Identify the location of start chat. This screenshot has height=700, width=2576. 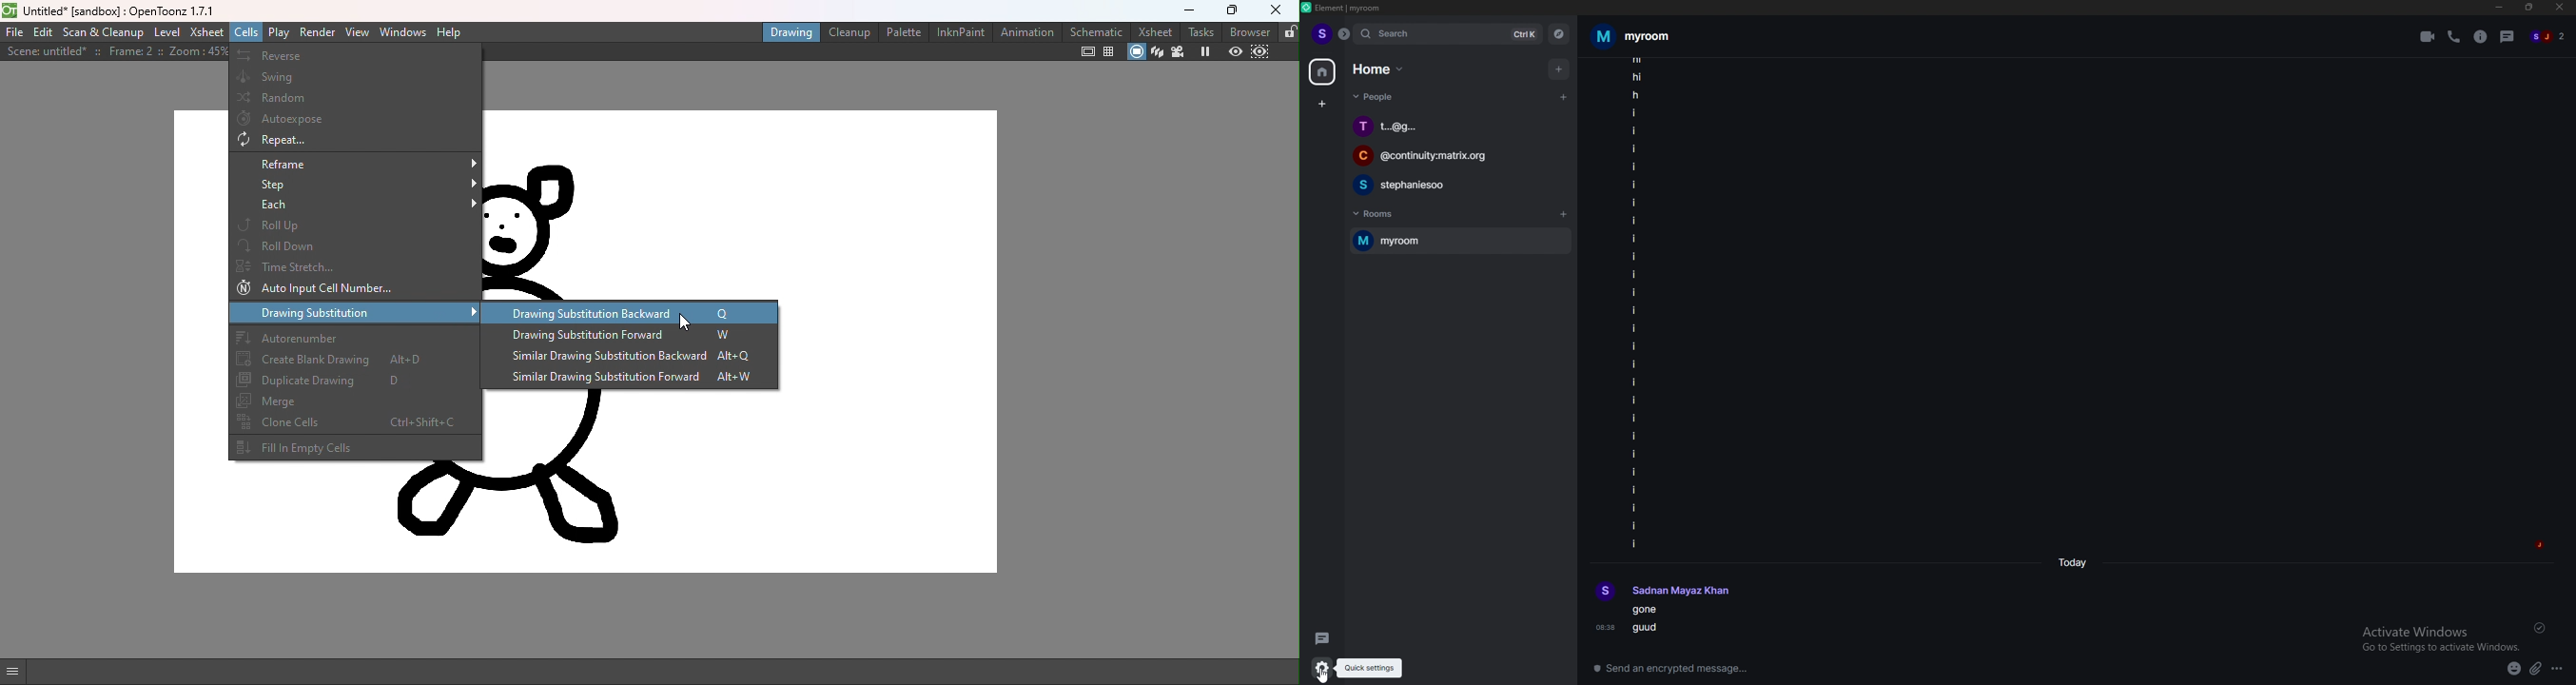
(1563, 96).